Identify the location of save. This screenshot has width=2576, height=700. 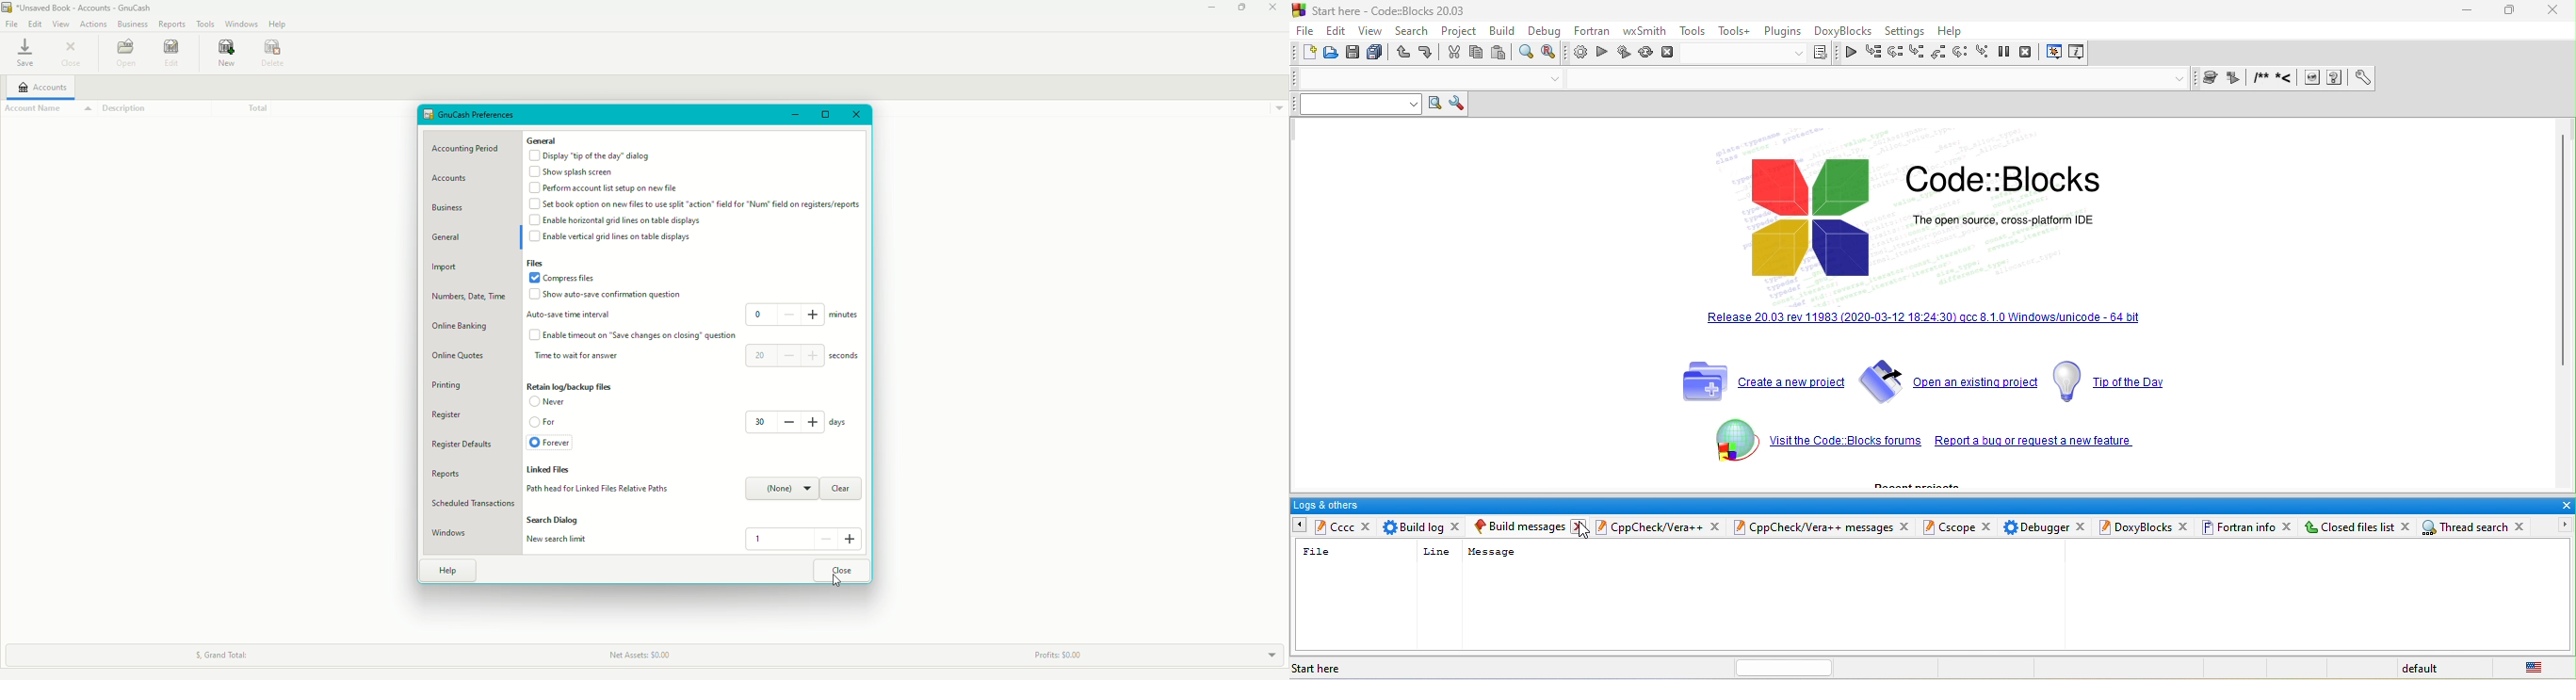
(24, 53).